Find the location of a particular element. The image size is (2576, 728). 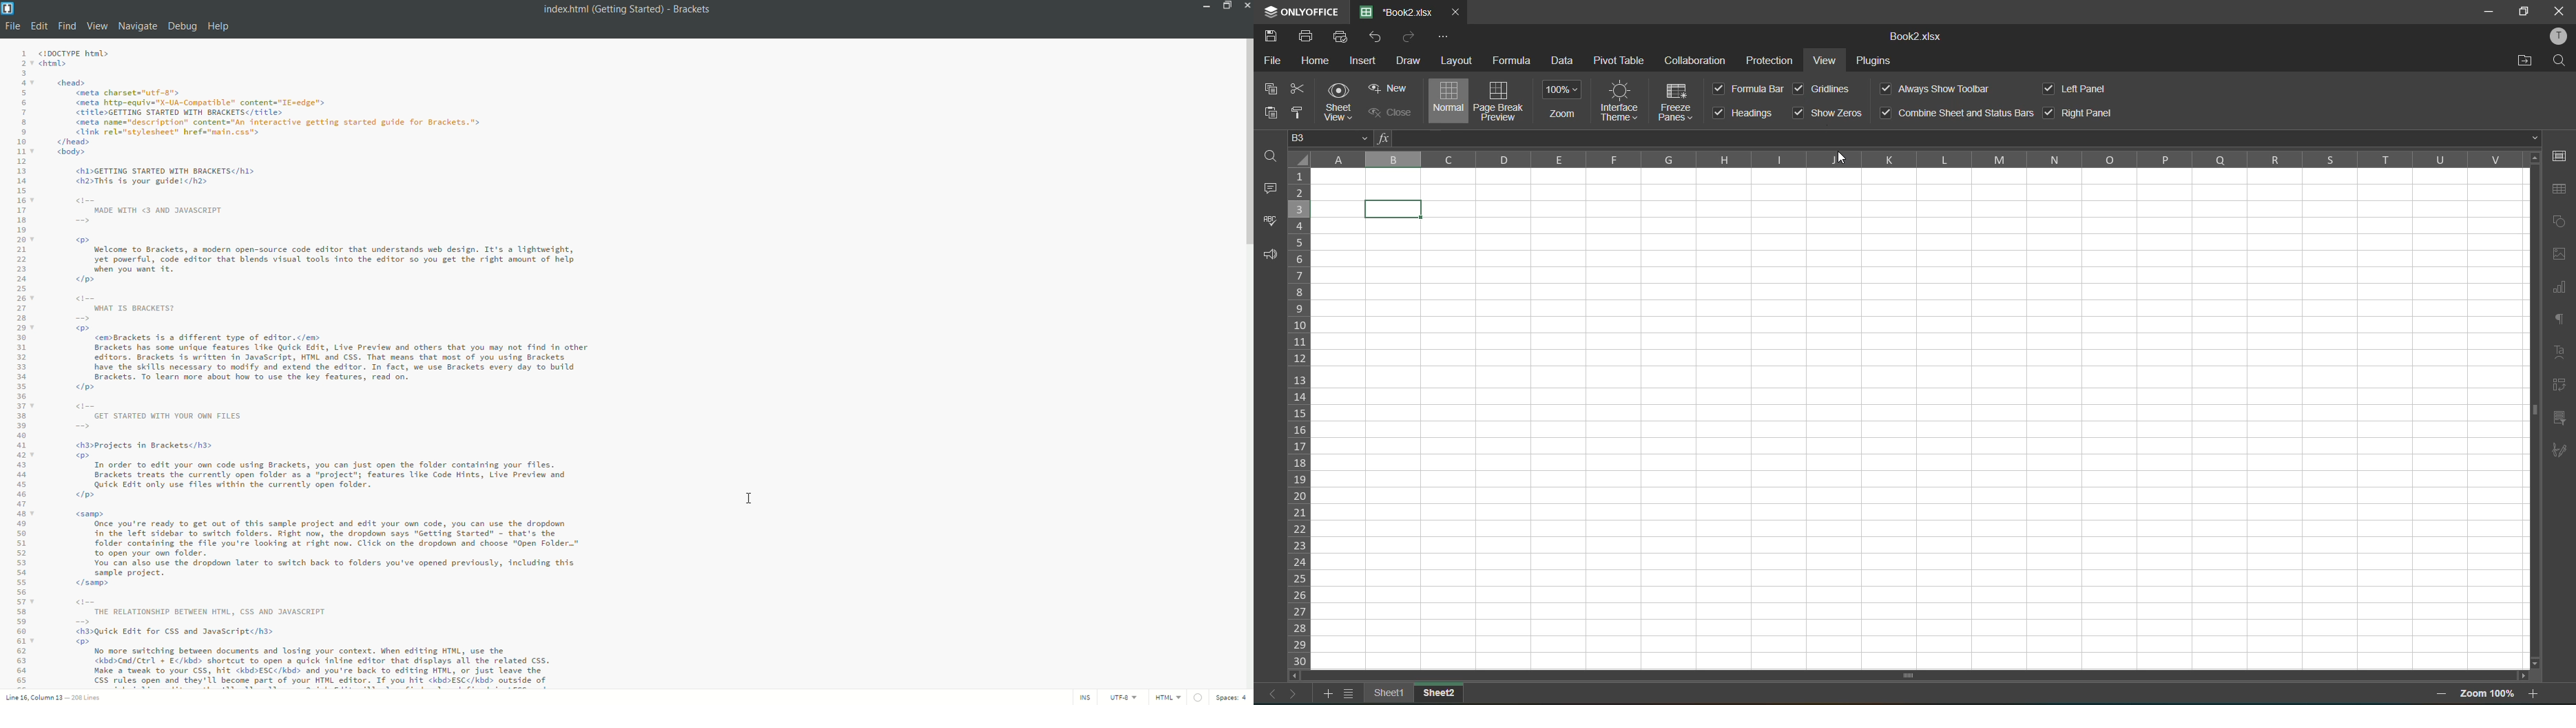

save is located at coordinates (1270, 34).